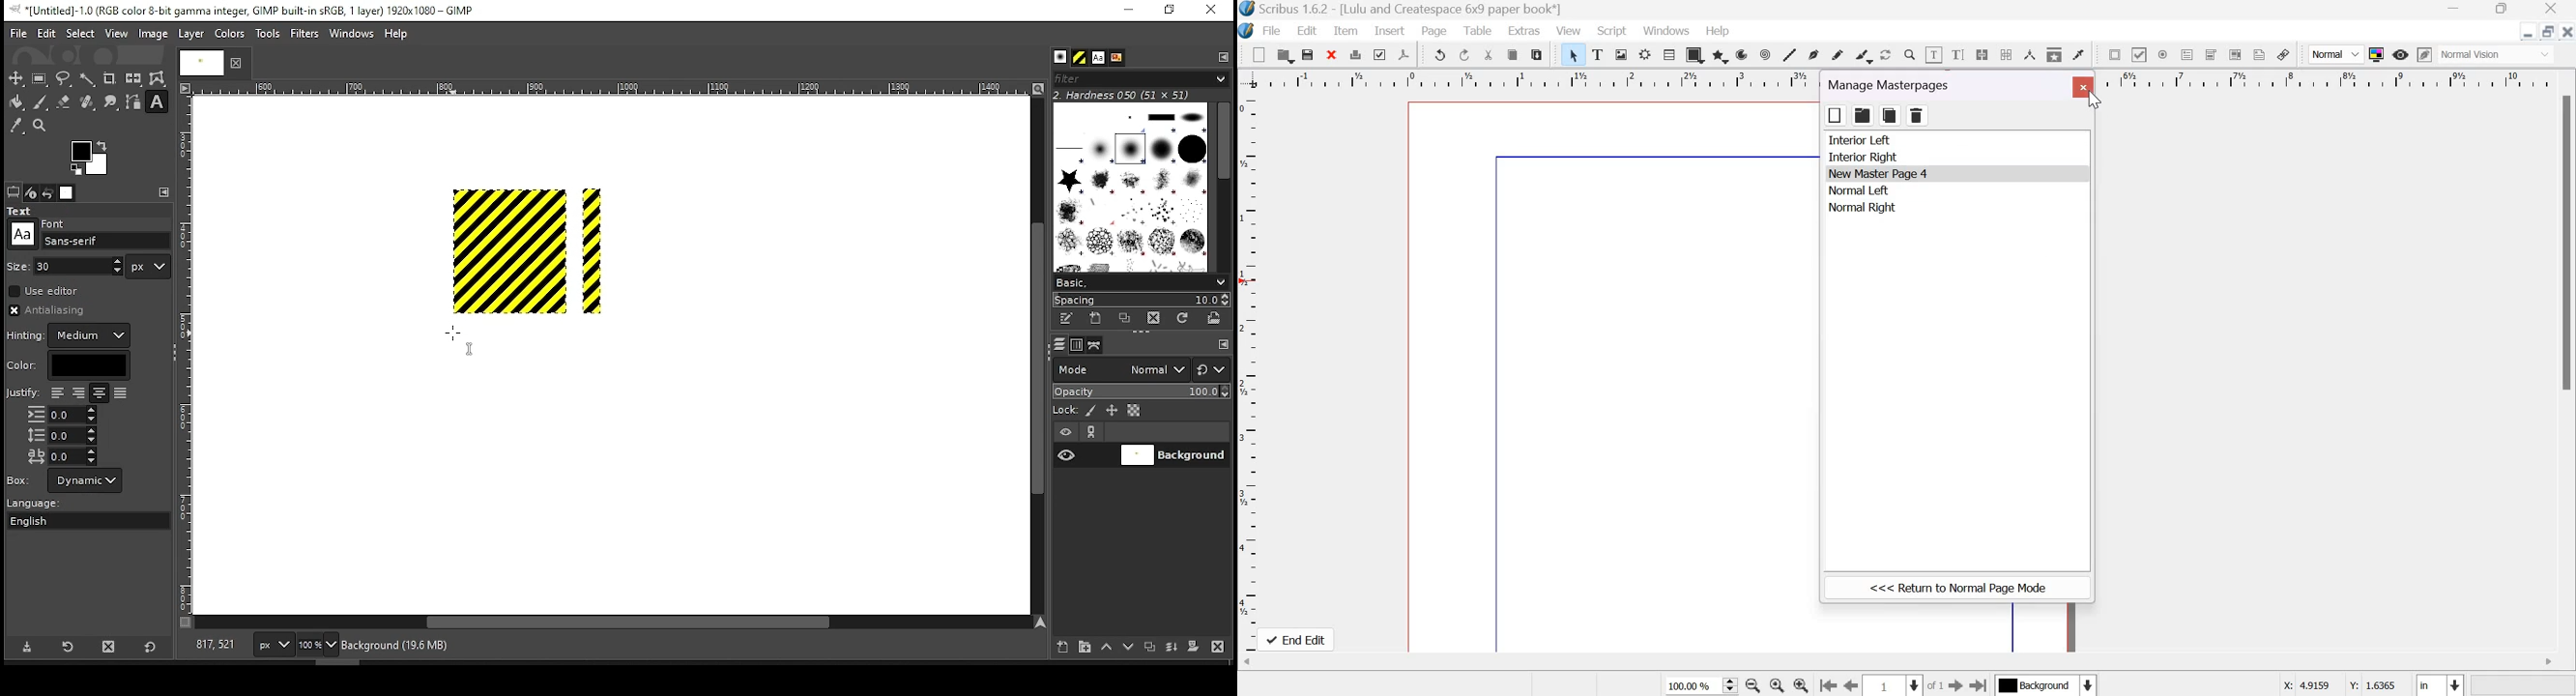  What do you see at coordinates (2568, 244) in the screenshot?
I see `scroll bar` at bounding box center [2568, 244].